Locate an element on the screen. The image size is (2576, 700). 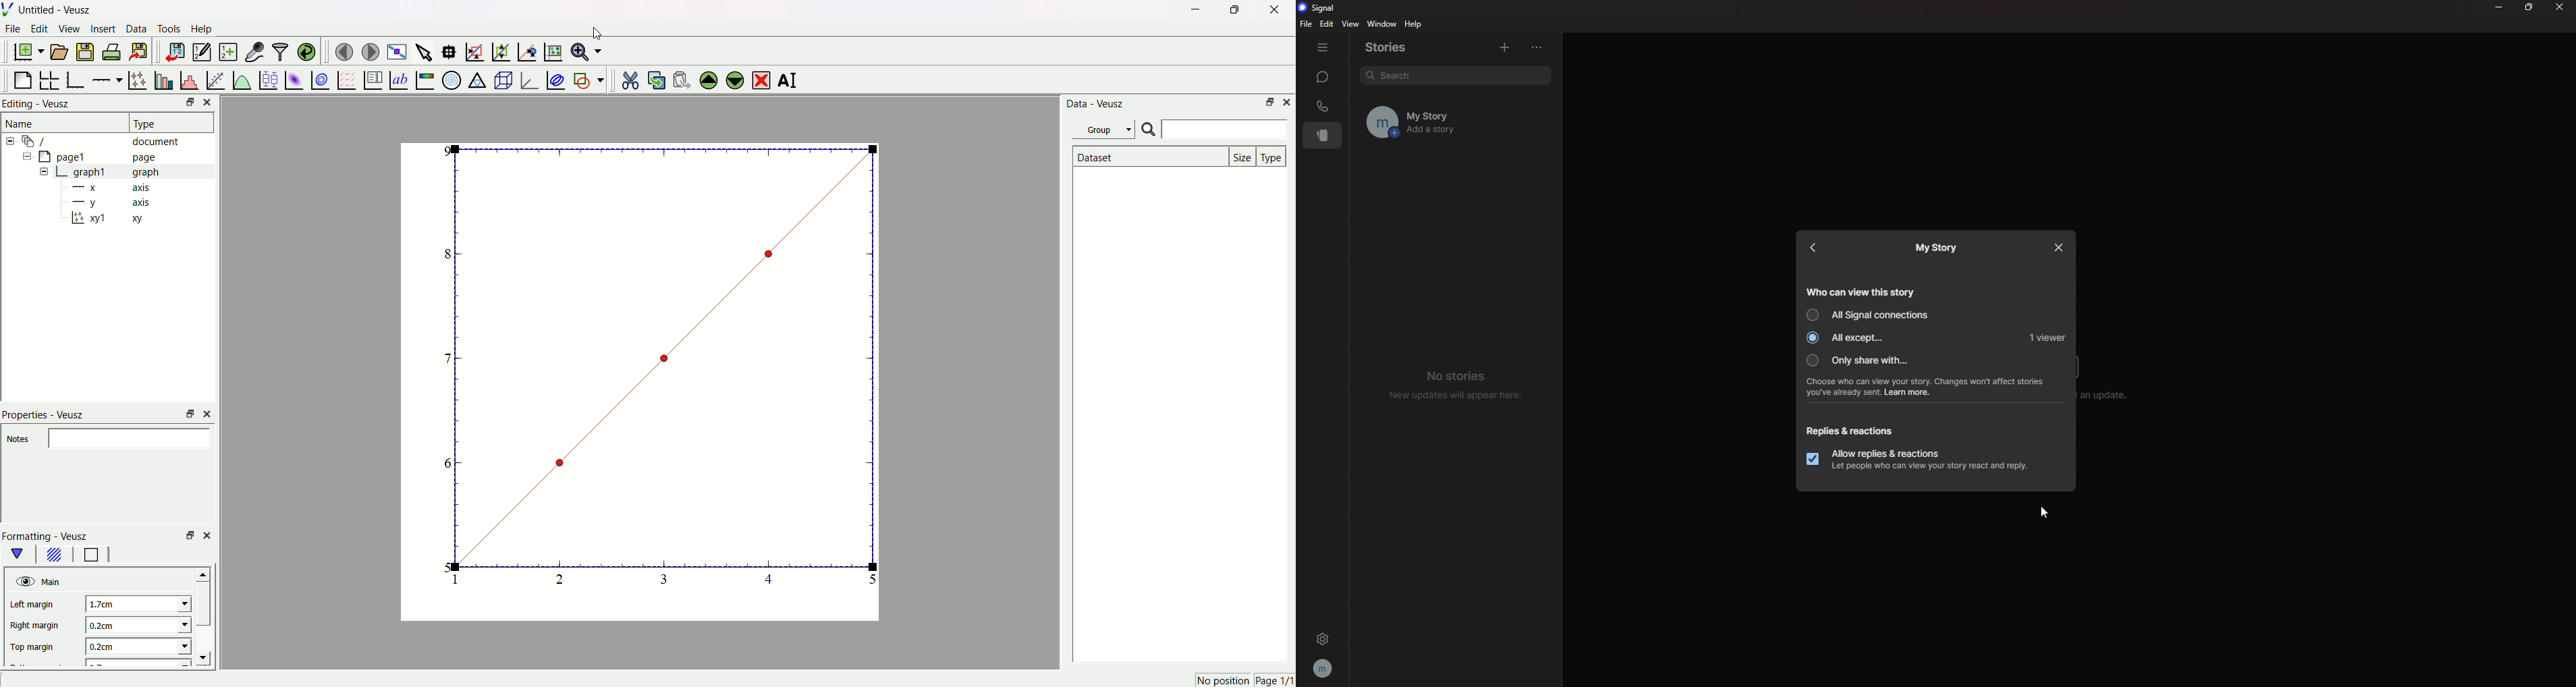
save document is located at coordinates (87, 51).